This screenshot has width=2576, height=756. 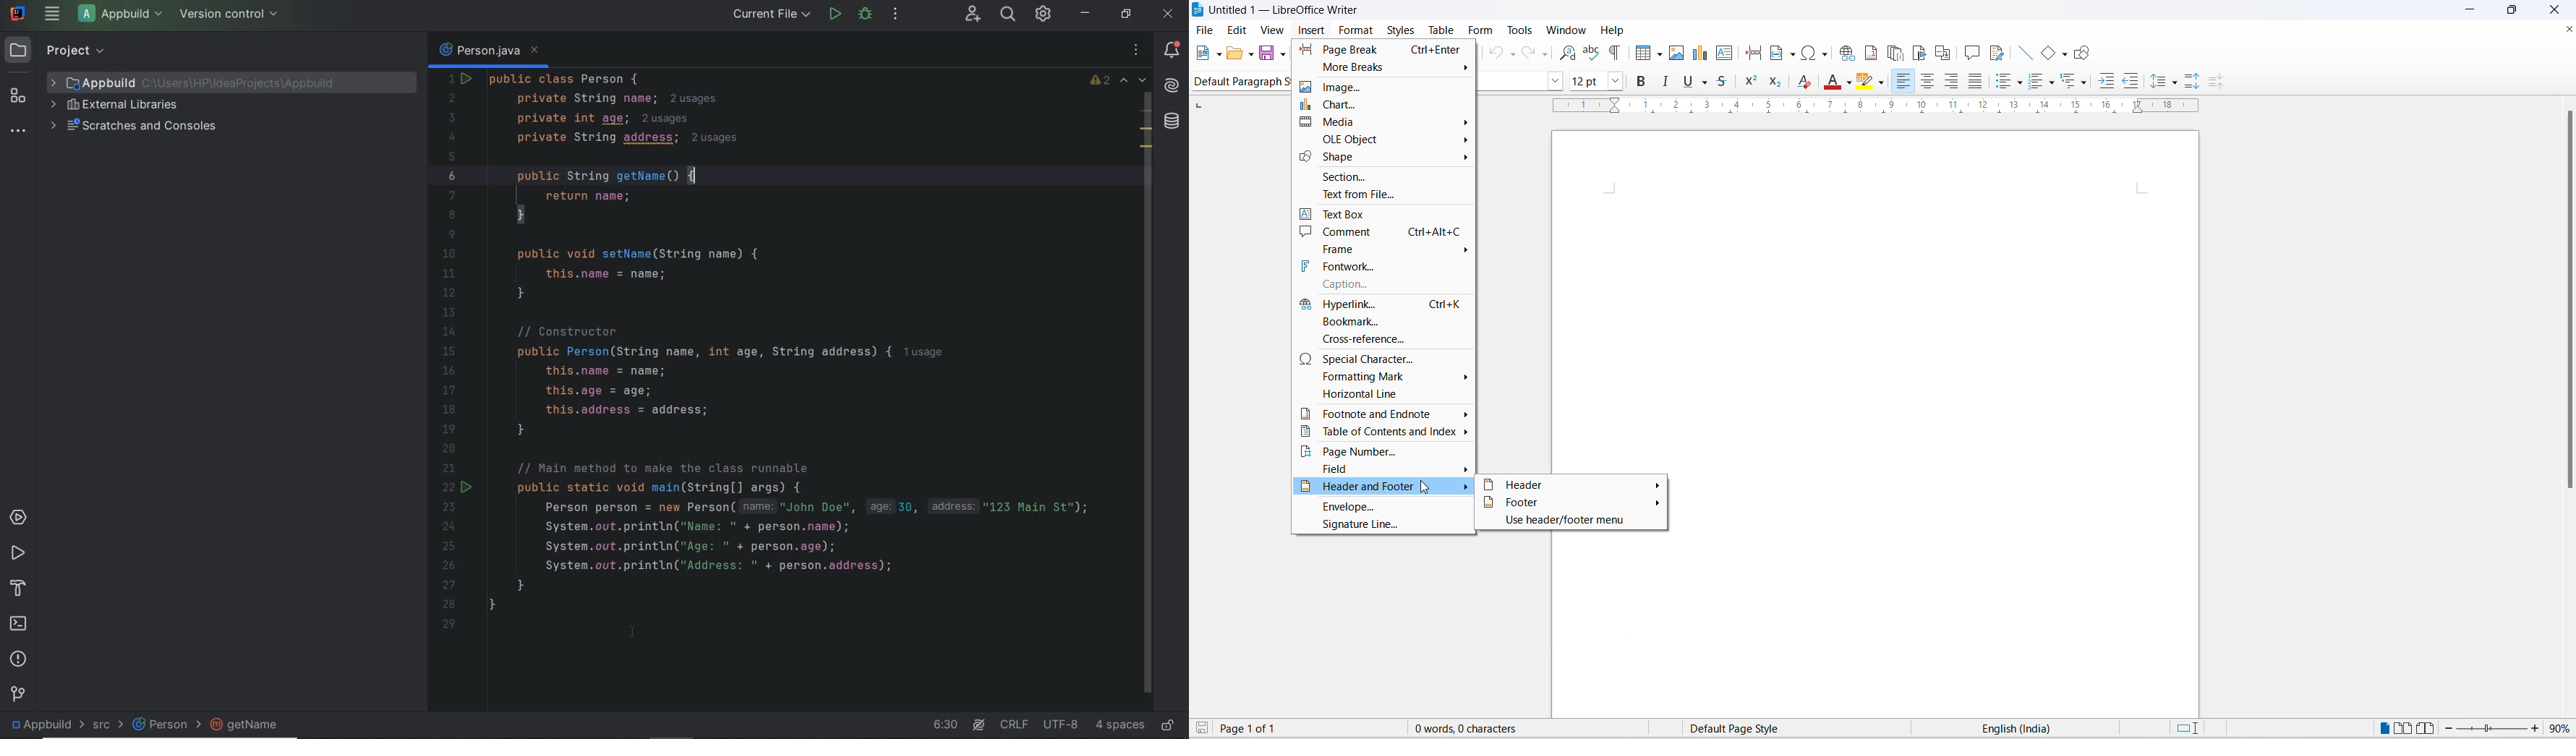 I want to click on more tool windows, so click(x=17, y=132).